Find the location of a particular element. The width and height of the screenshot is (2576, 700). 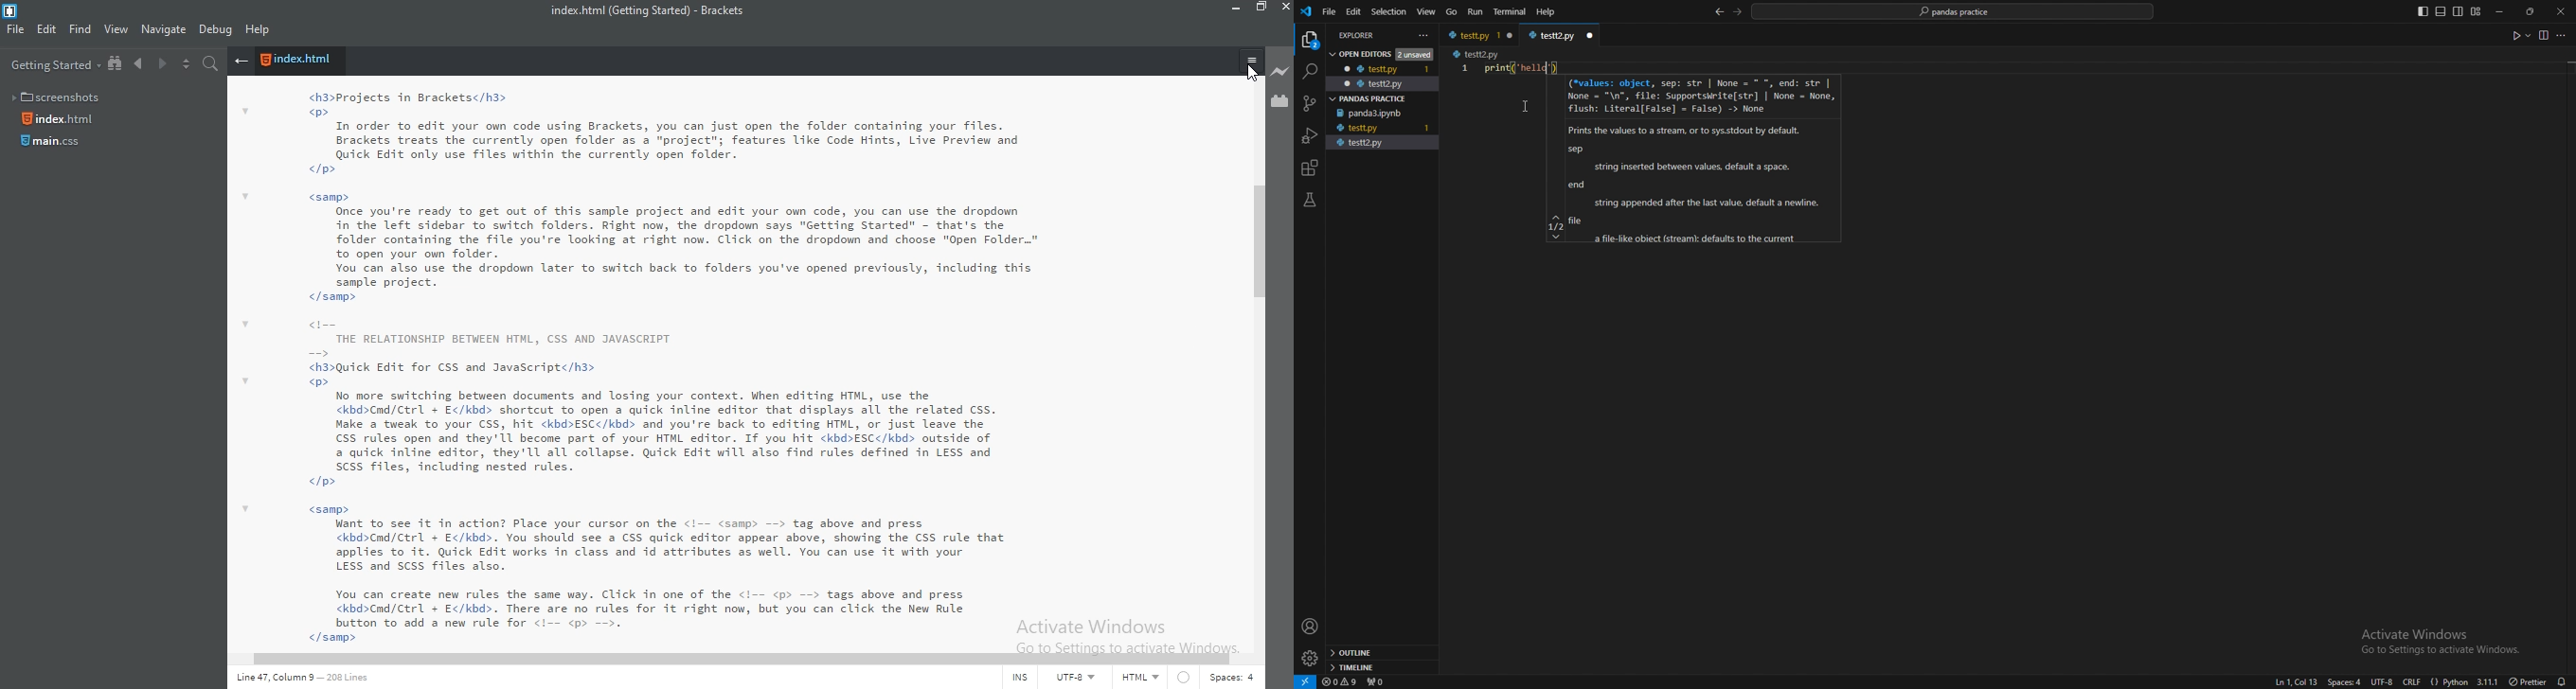

crlf is located at coordinates (2413, 681).